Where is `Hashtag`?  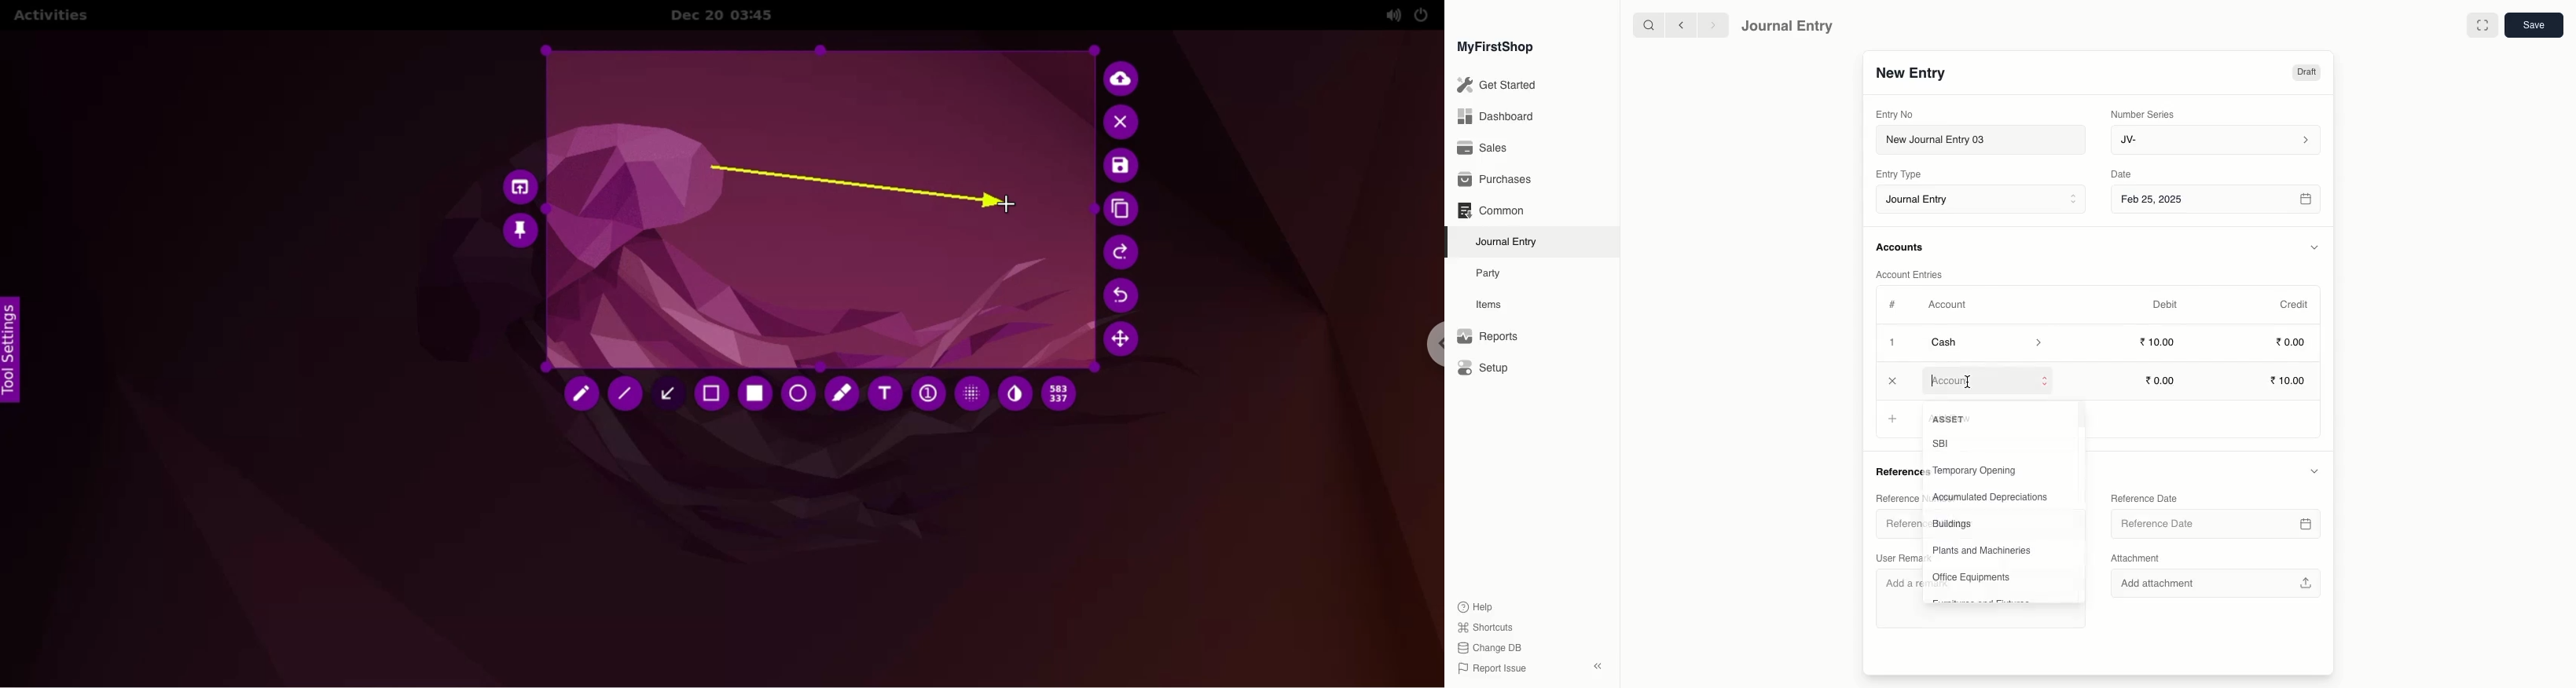
Hashtag is located at coordinates (1895, 306).